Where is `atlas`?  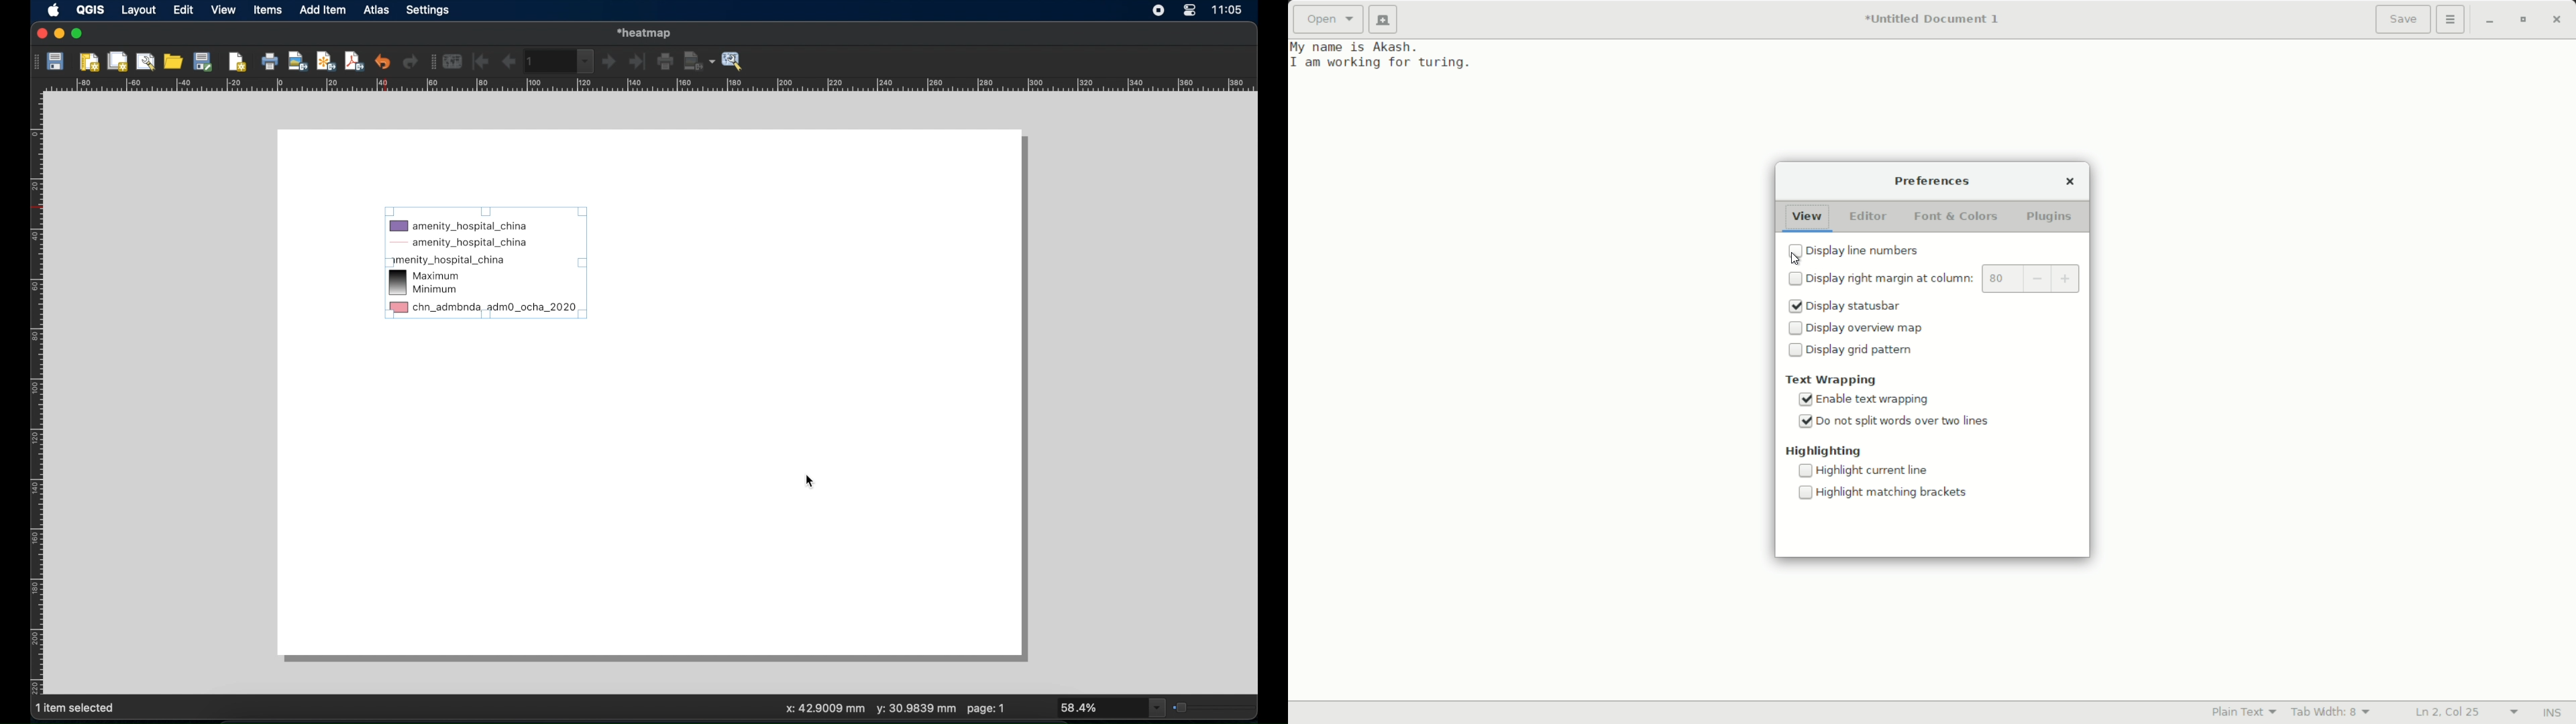 atlas is located at coordinates (379, 11).